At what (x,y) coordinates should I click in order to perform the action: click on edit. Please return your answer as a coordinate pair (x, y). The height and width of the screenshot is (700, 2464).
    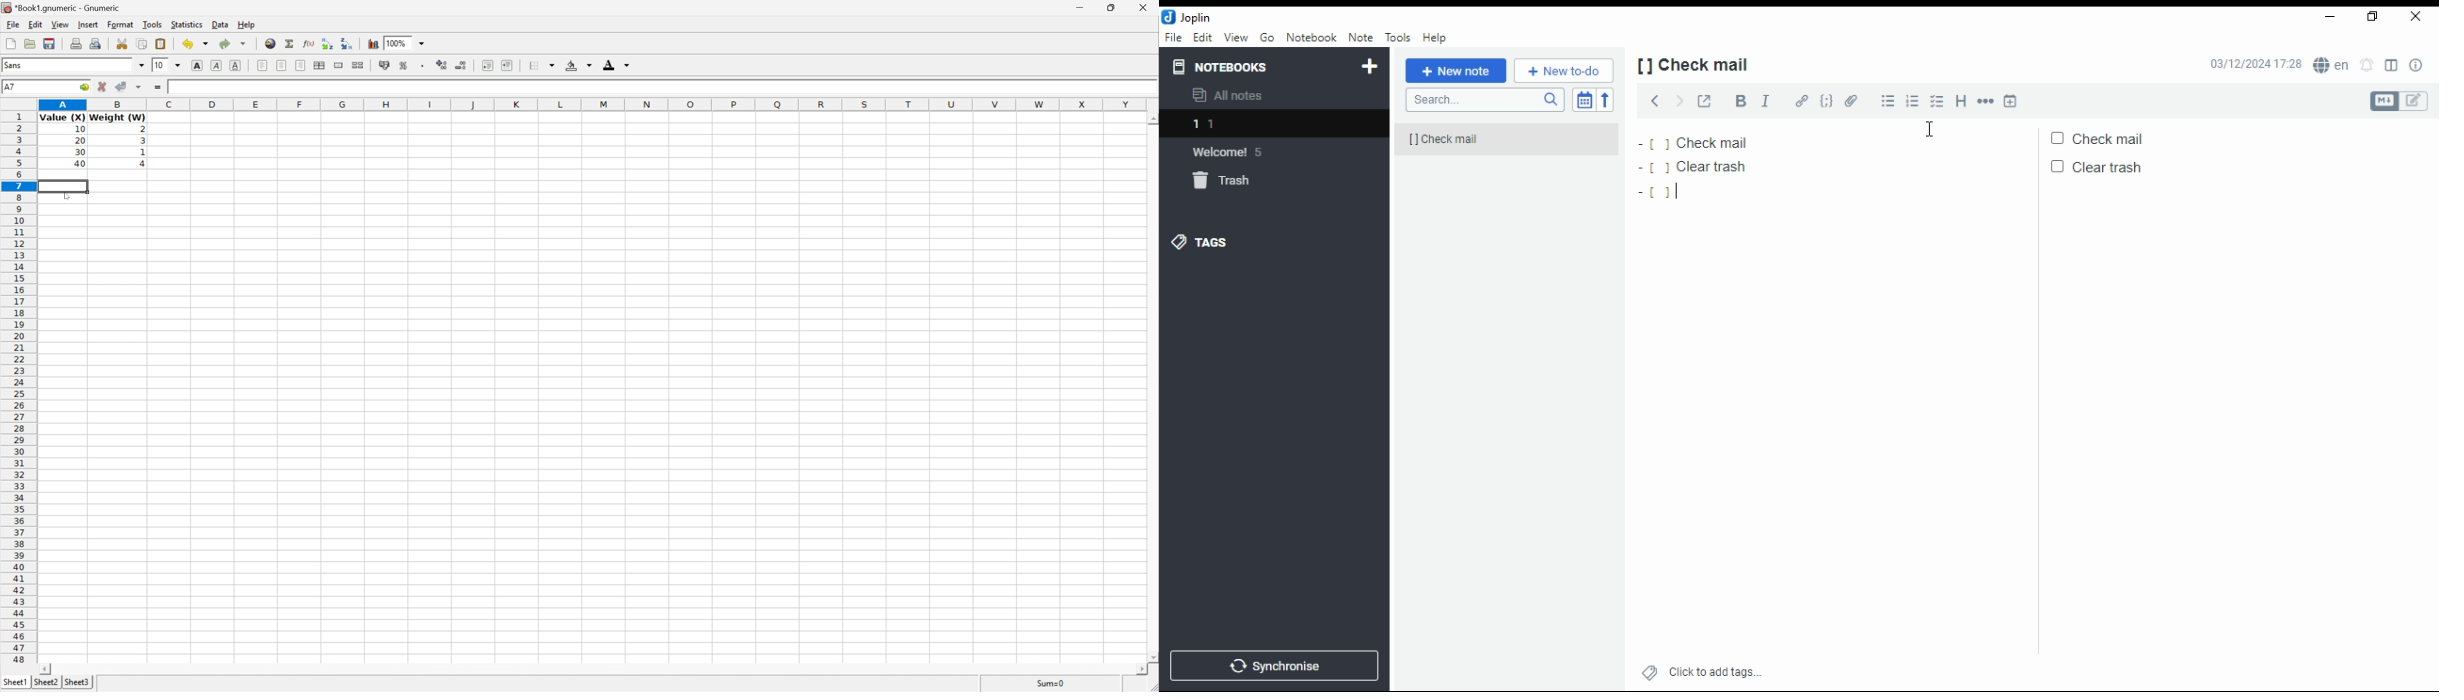
    Looking at the image, I should click on (1203, 36).